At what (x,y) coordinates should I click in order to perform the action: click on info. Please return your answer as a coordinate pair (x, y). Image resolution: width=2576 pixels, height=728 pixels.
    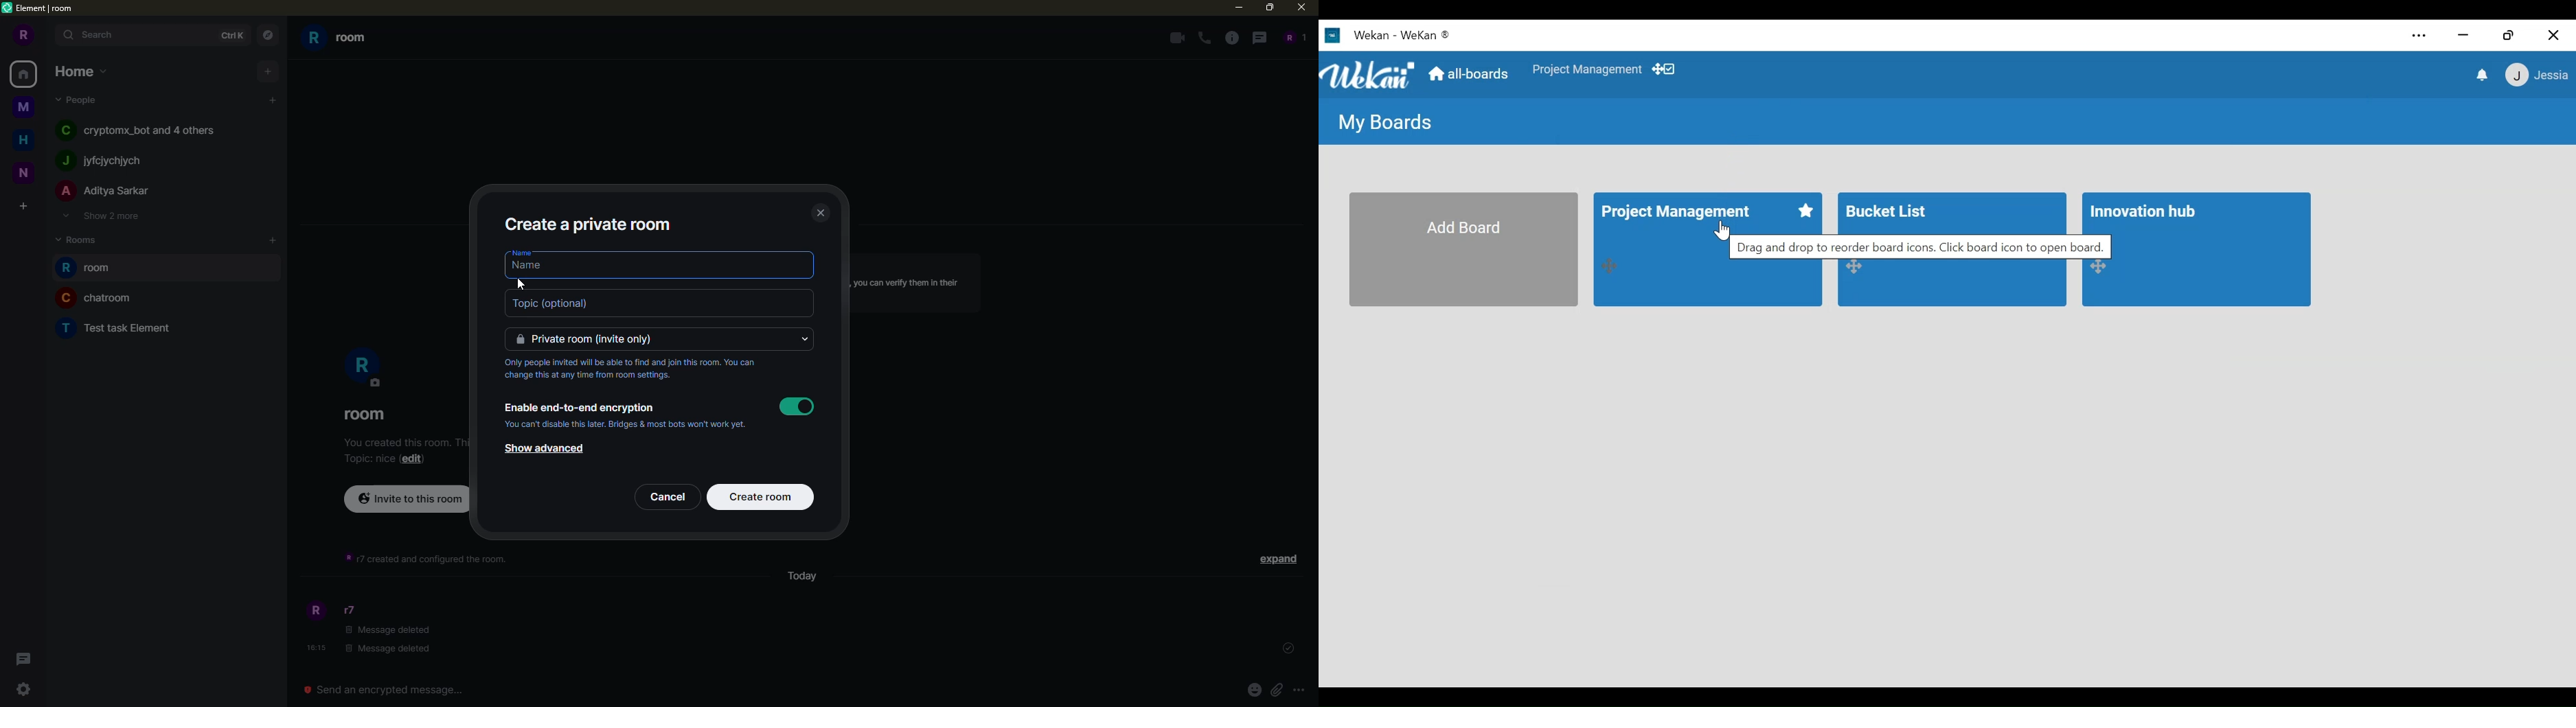
    Looking at the image, I should click on (427, 559).